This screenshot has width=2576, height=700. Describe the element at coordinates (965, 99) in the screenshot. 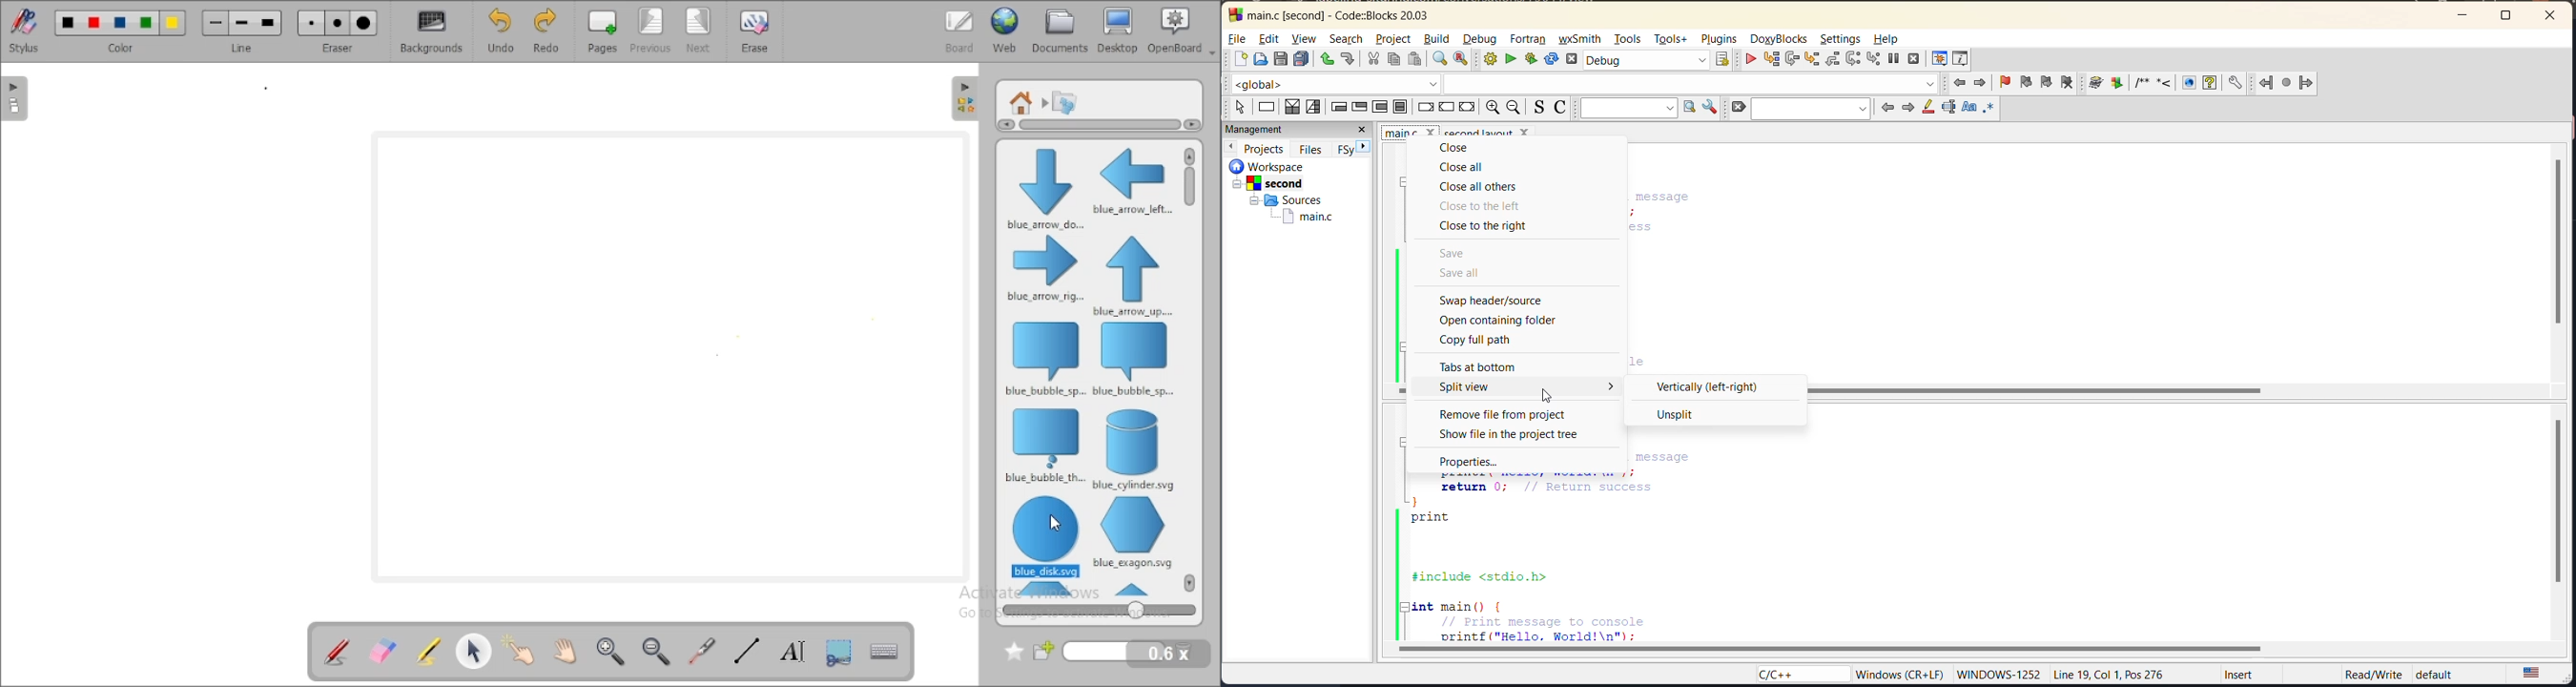

I see `sidebar settings` at that location.